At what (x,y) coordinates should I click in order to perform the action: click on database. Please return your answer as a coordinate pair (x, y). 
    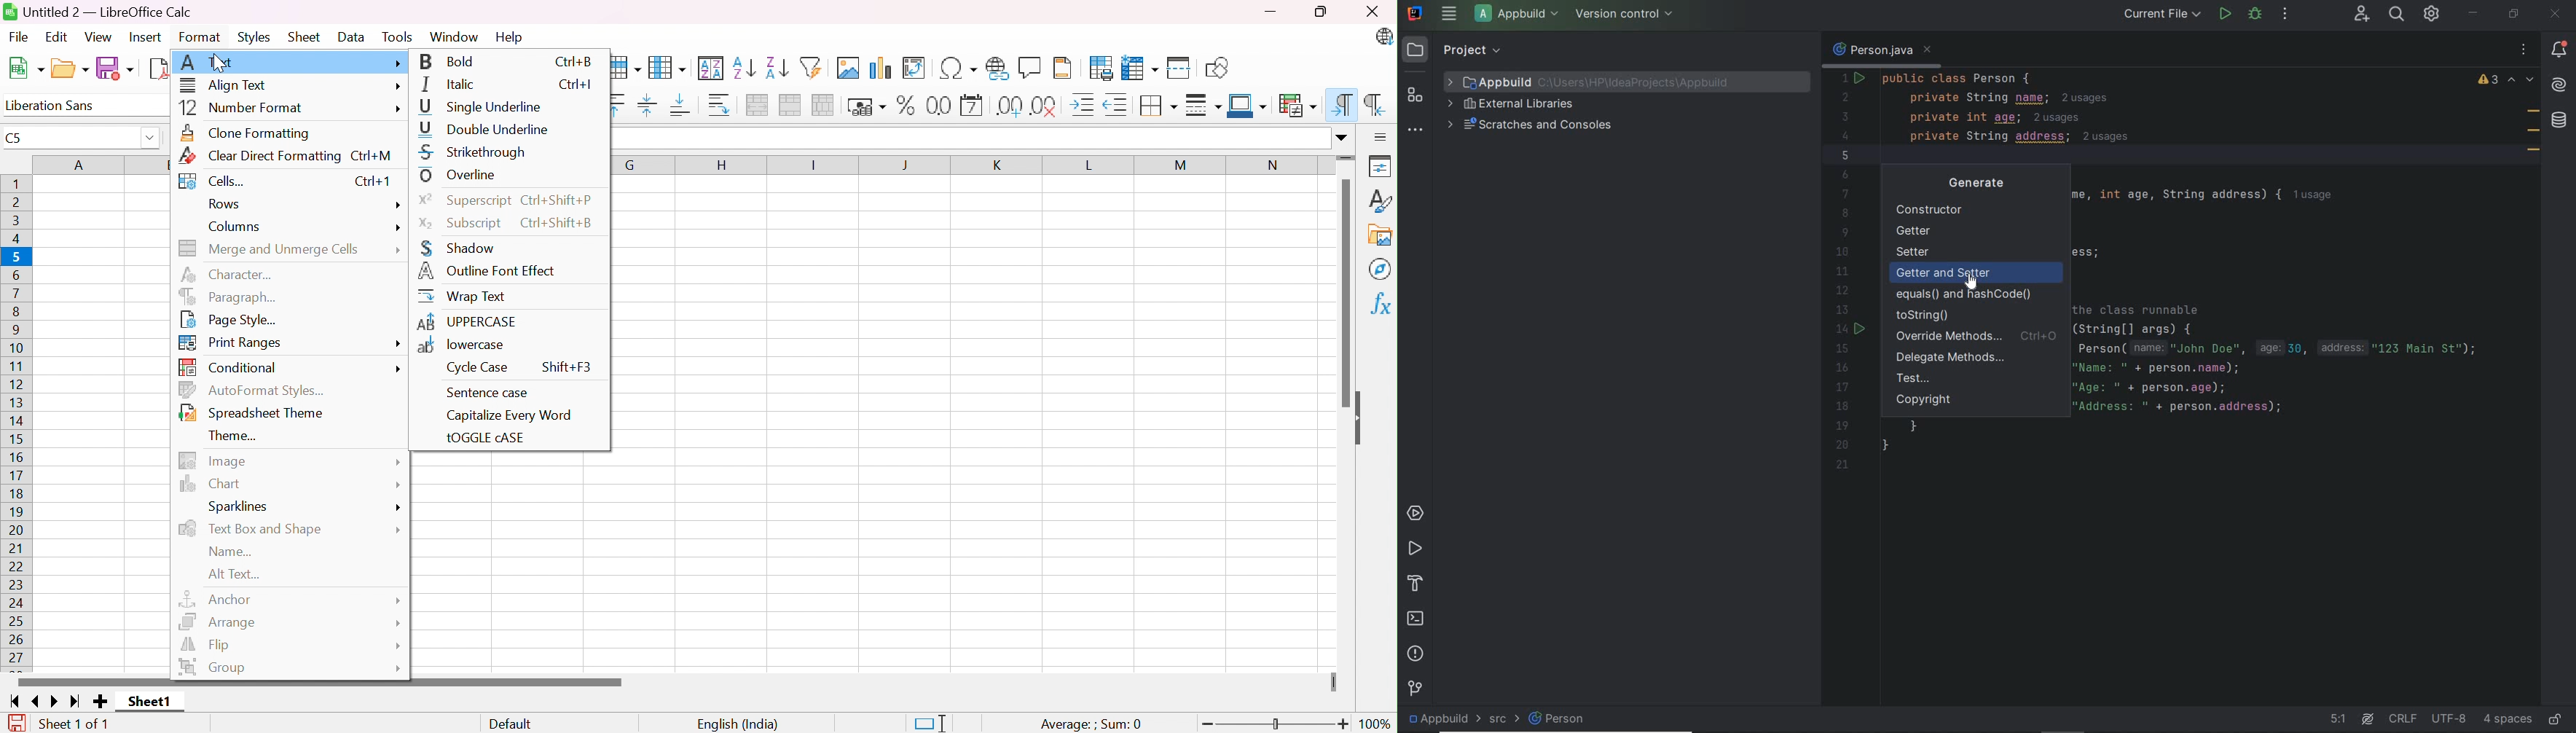
    Looking at the image, I should click on (2562, 121).